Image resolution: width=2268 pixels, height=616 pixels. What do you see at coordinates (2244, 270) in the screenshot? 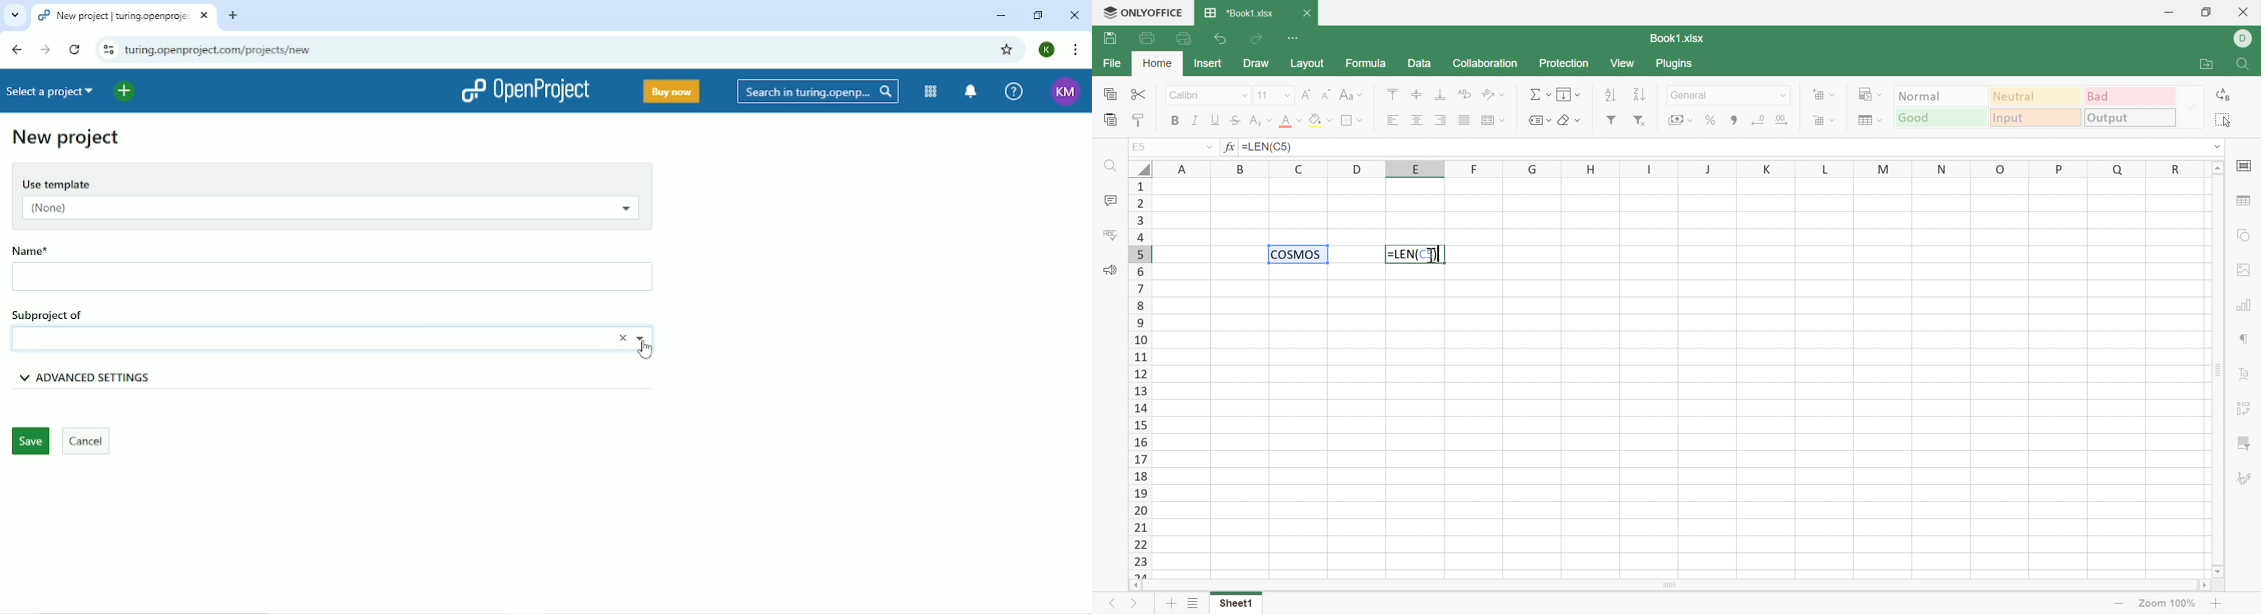
I see `Image settings` at bounding box center [2244, 270].